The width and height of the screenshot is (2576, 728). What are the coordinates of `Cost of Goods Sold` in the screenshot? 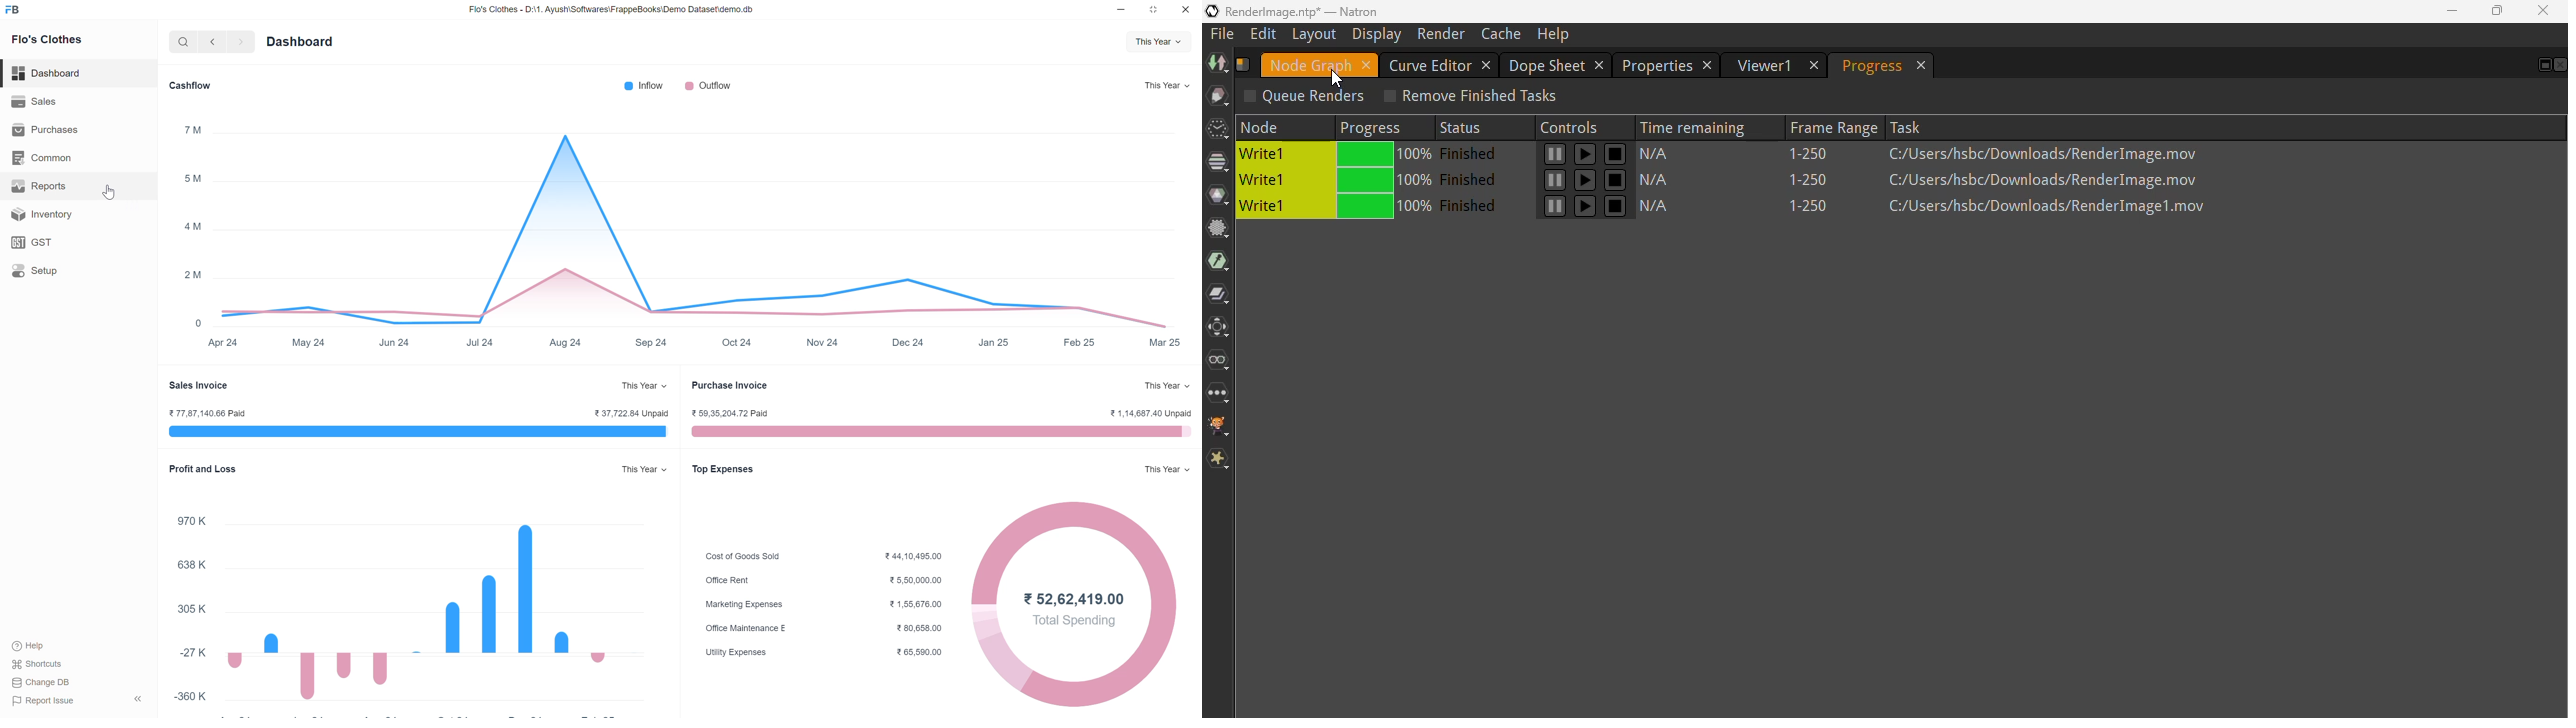 It's located at (746, 556).